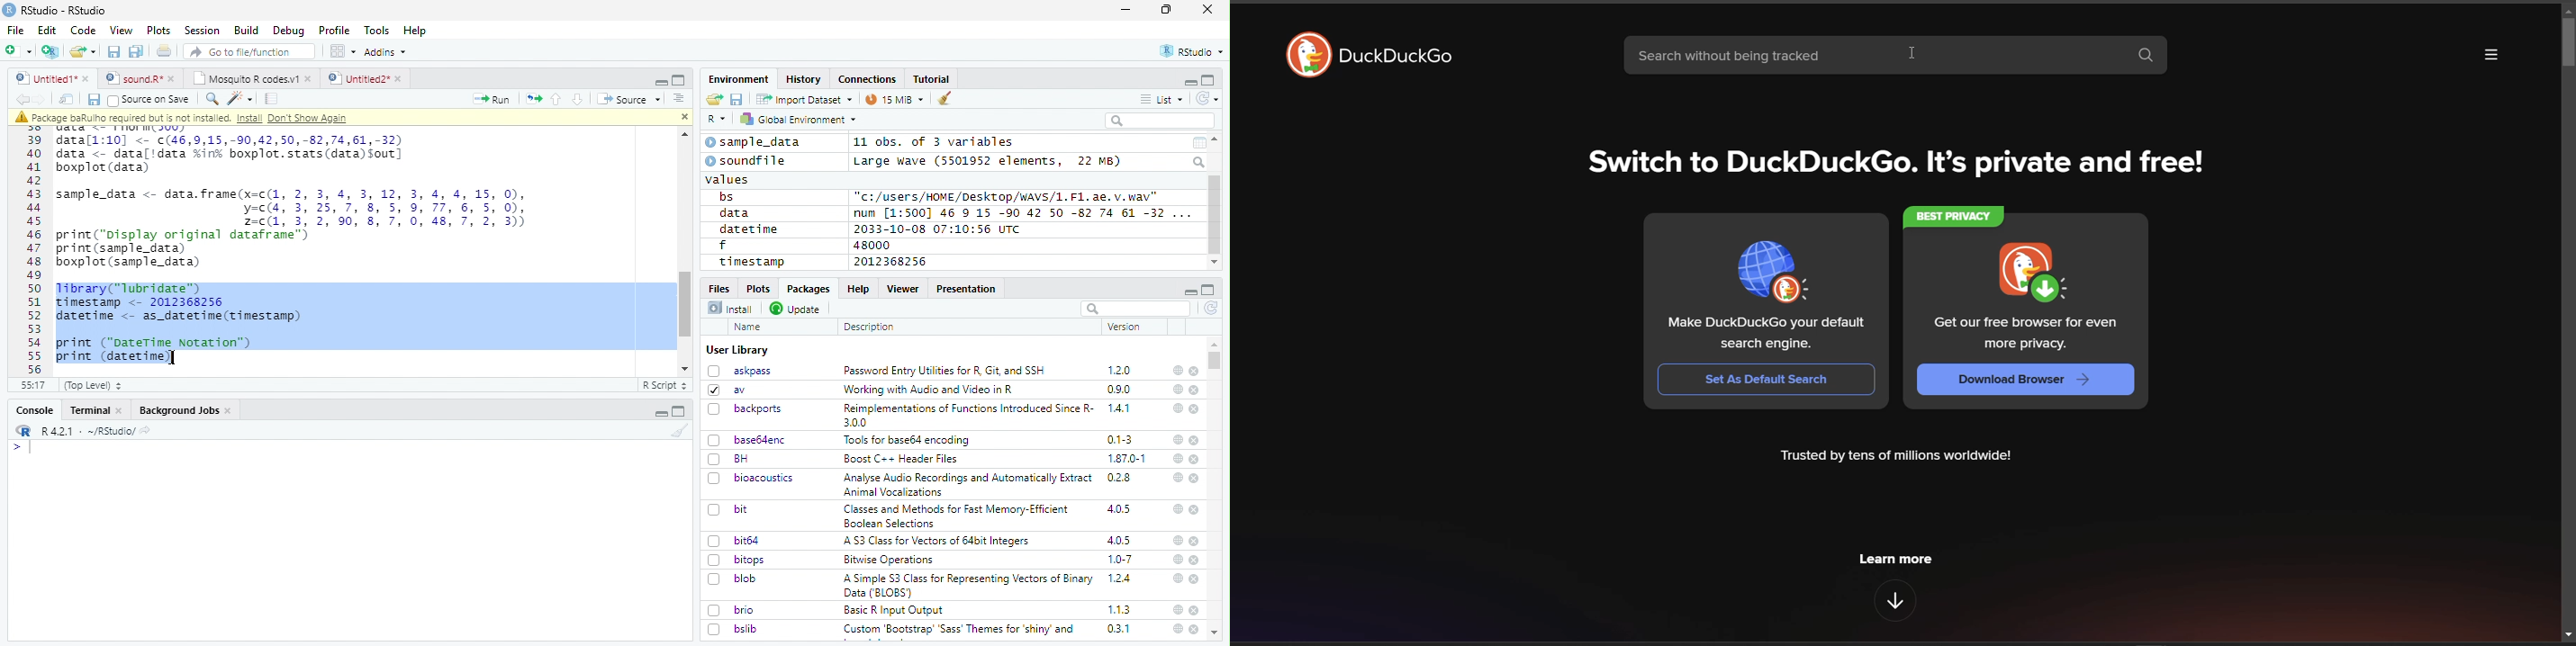 The height and width of the screenshot is (672, 2576). I want to click on Calendar, so click(1198, 143).